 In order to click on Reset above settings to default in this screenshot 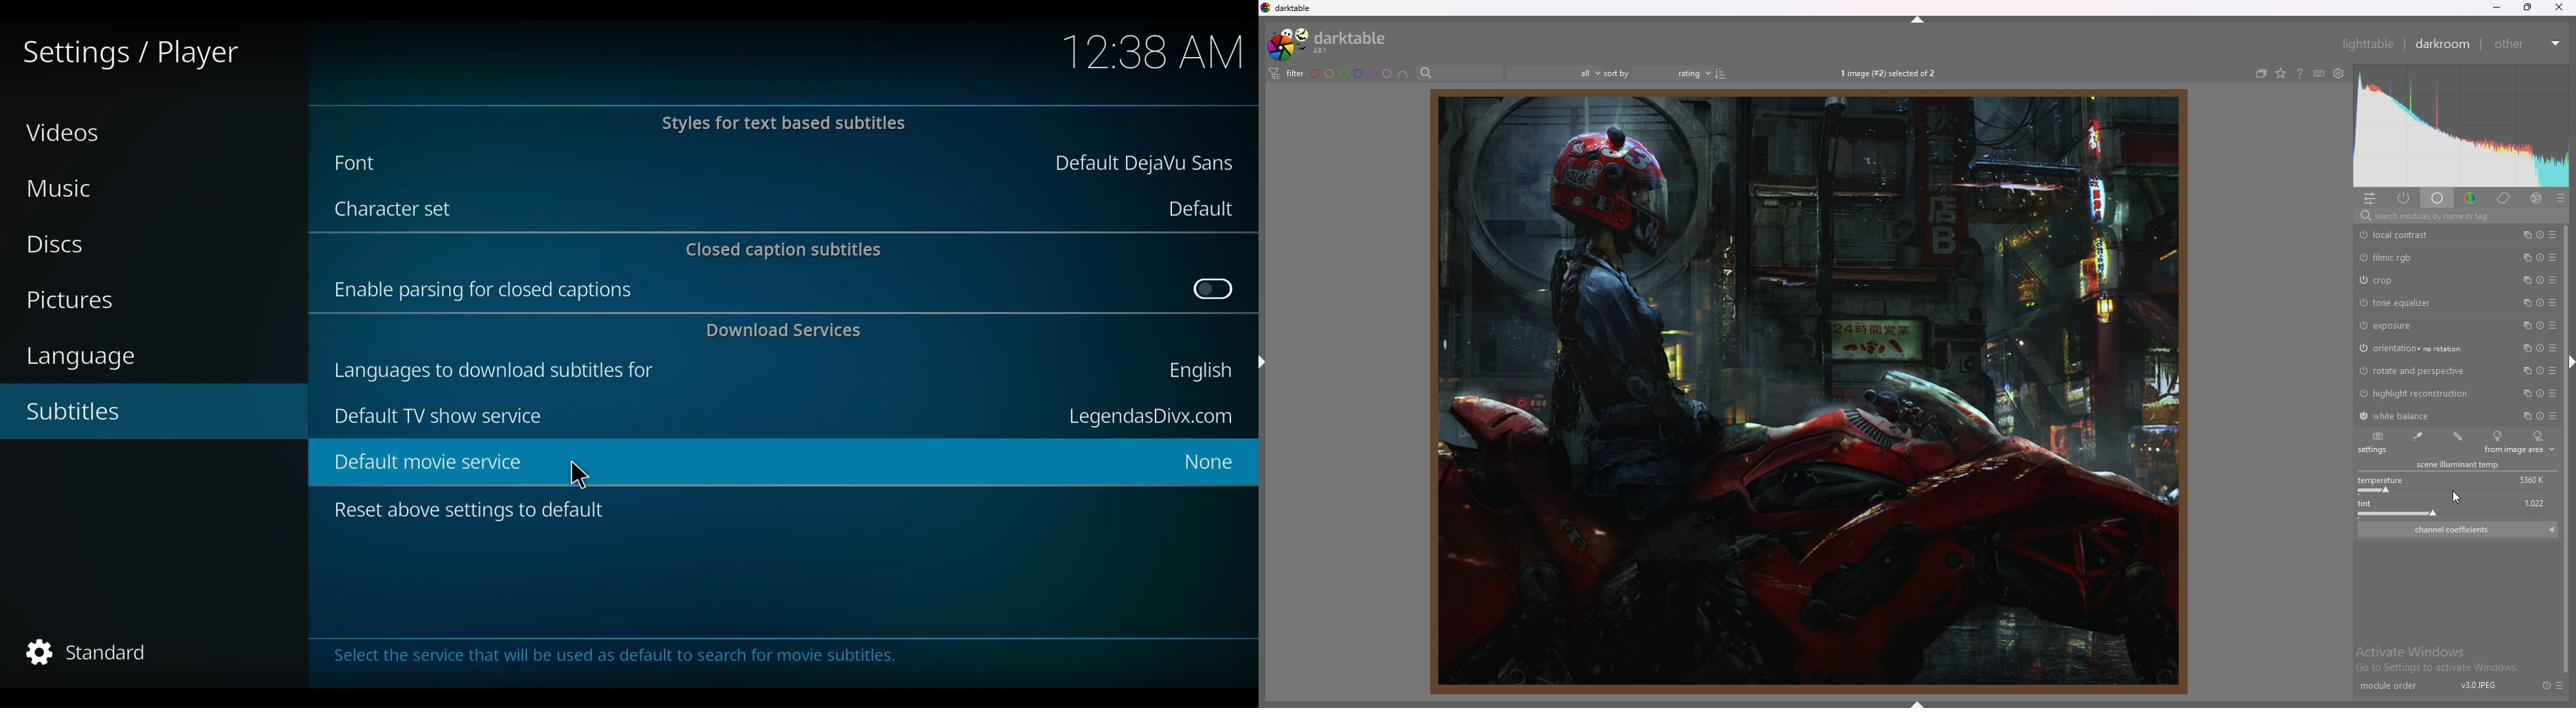, I will do `click(477, 513)`.